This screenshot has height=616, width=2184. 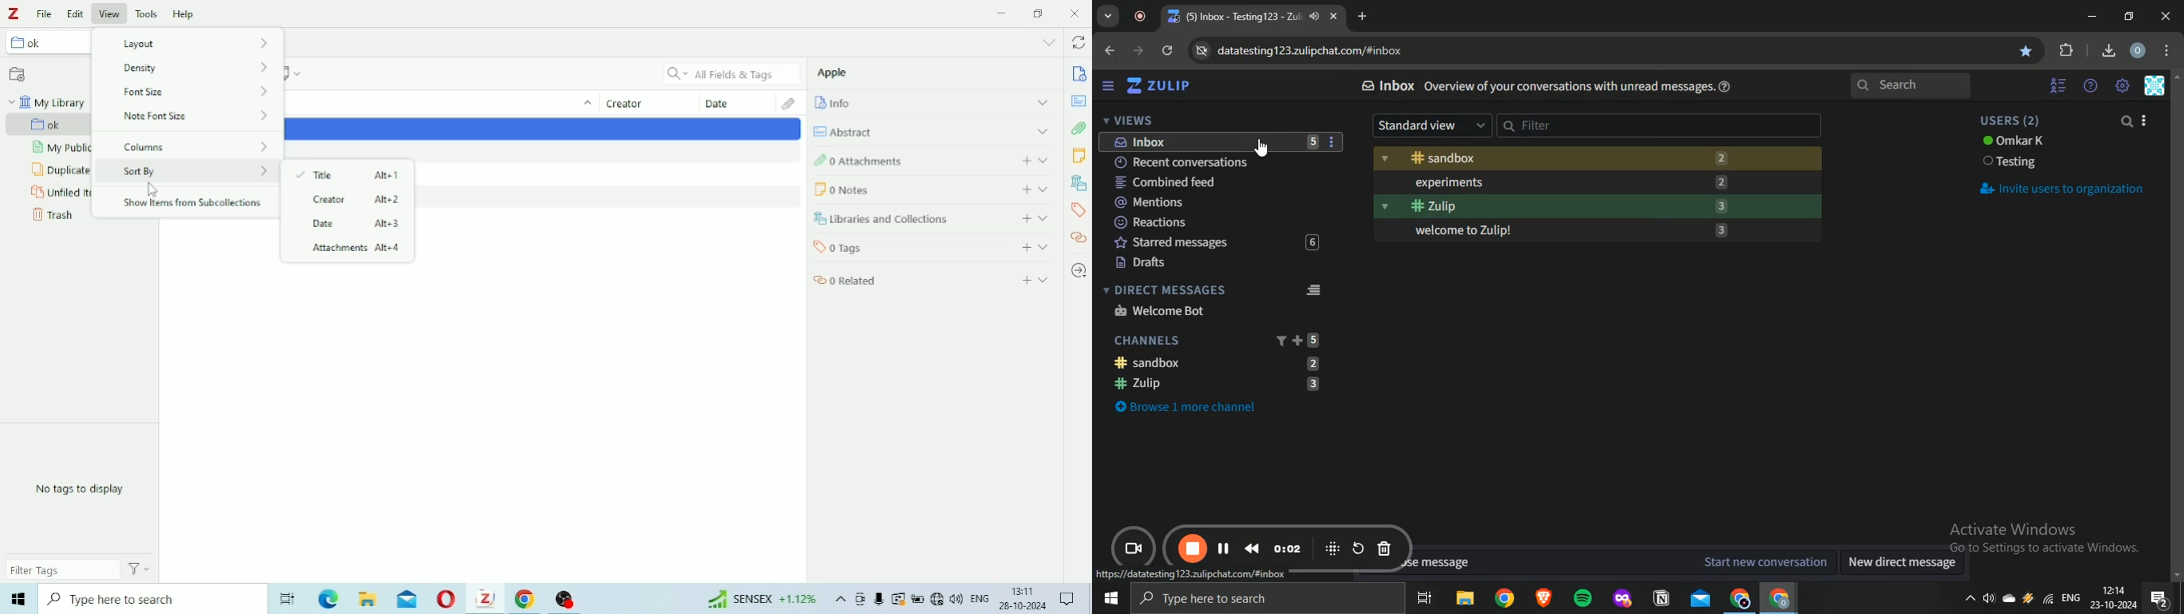 I want to click on add, so click(x=1023, y=188).